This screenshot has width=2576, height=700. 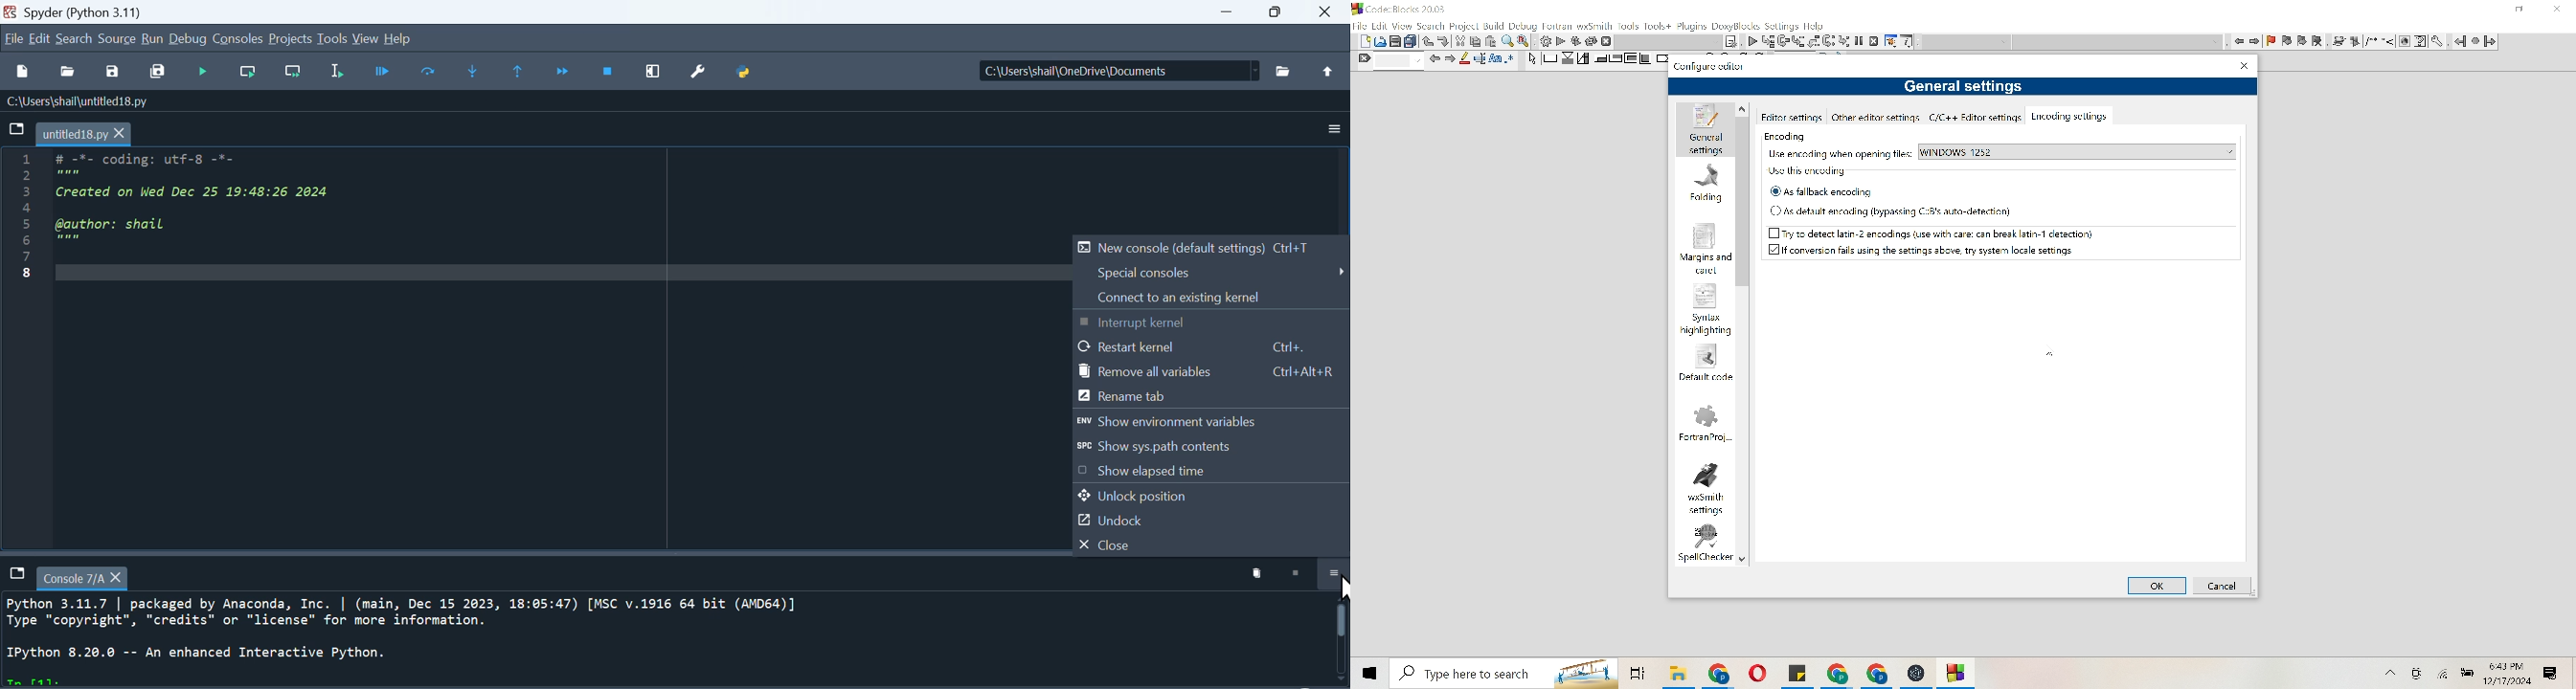 What do you see at coordinates (1706, 128) in the screenshot?
I see `General settings` at bounding box center [1706, 128].